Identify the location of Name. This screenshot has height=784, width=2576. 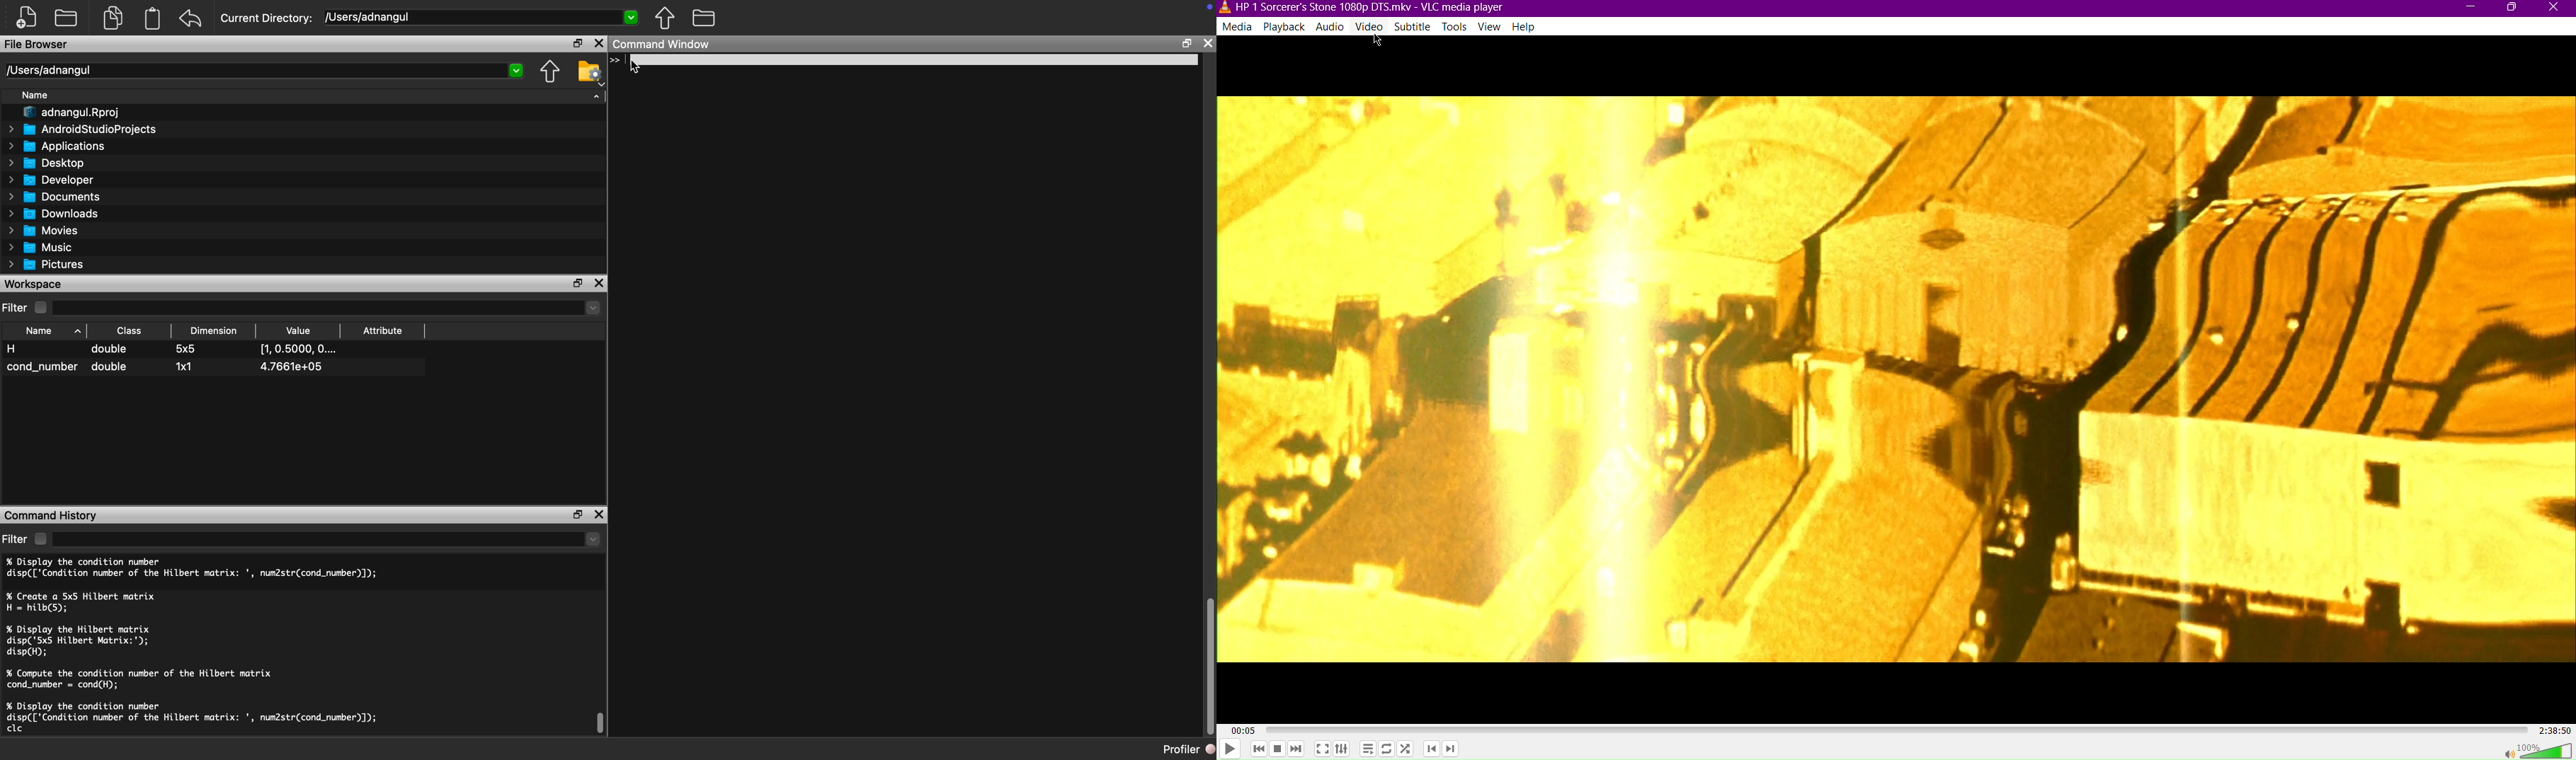
(33, 95).